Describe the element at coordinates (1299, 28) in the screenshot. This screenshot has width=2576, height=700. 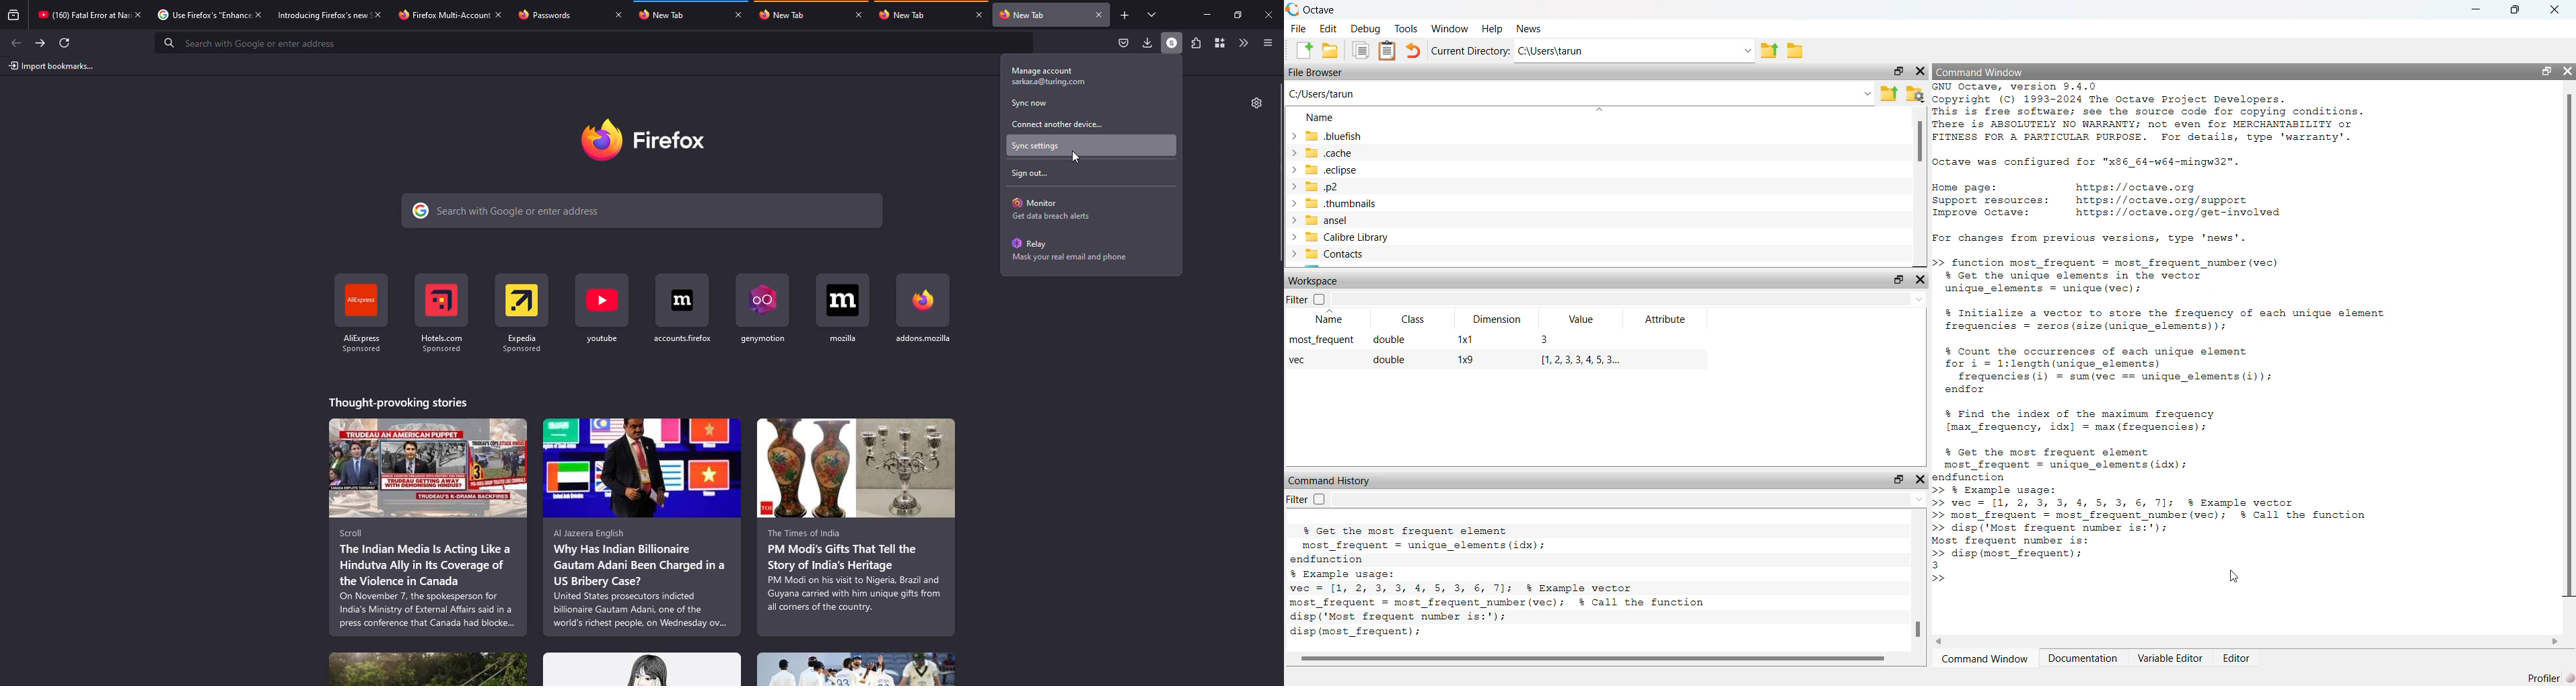
I see `File` at that location.